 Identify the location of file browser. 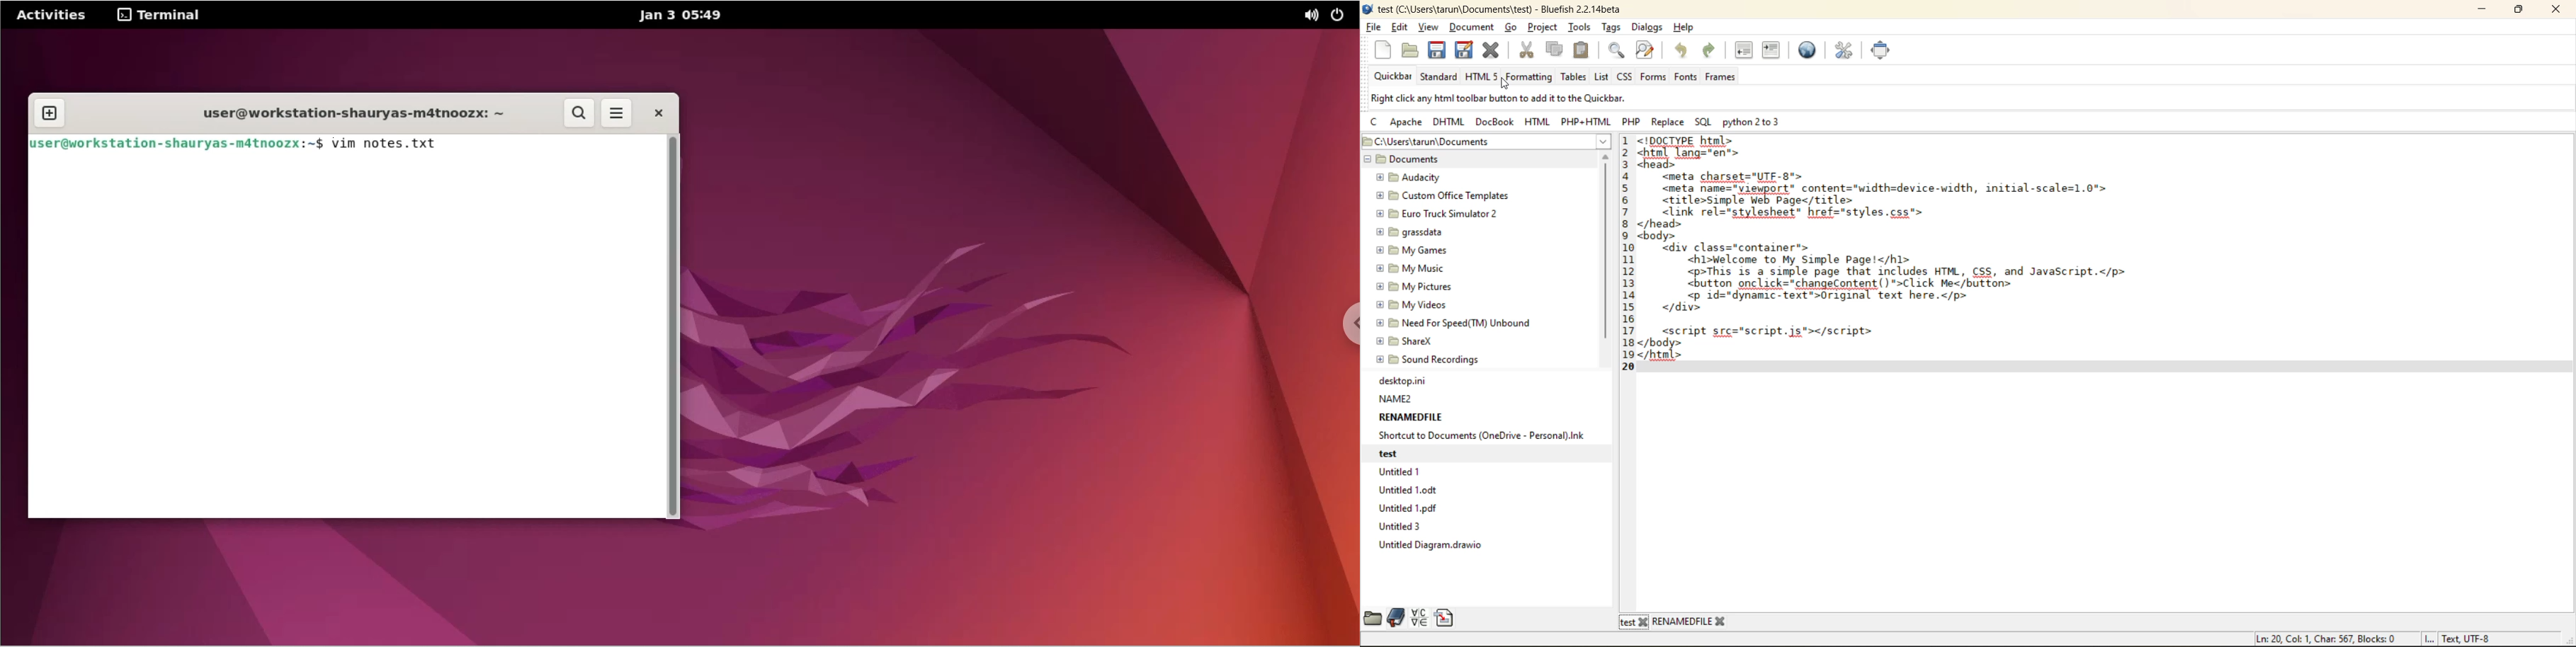
(1373, 617).